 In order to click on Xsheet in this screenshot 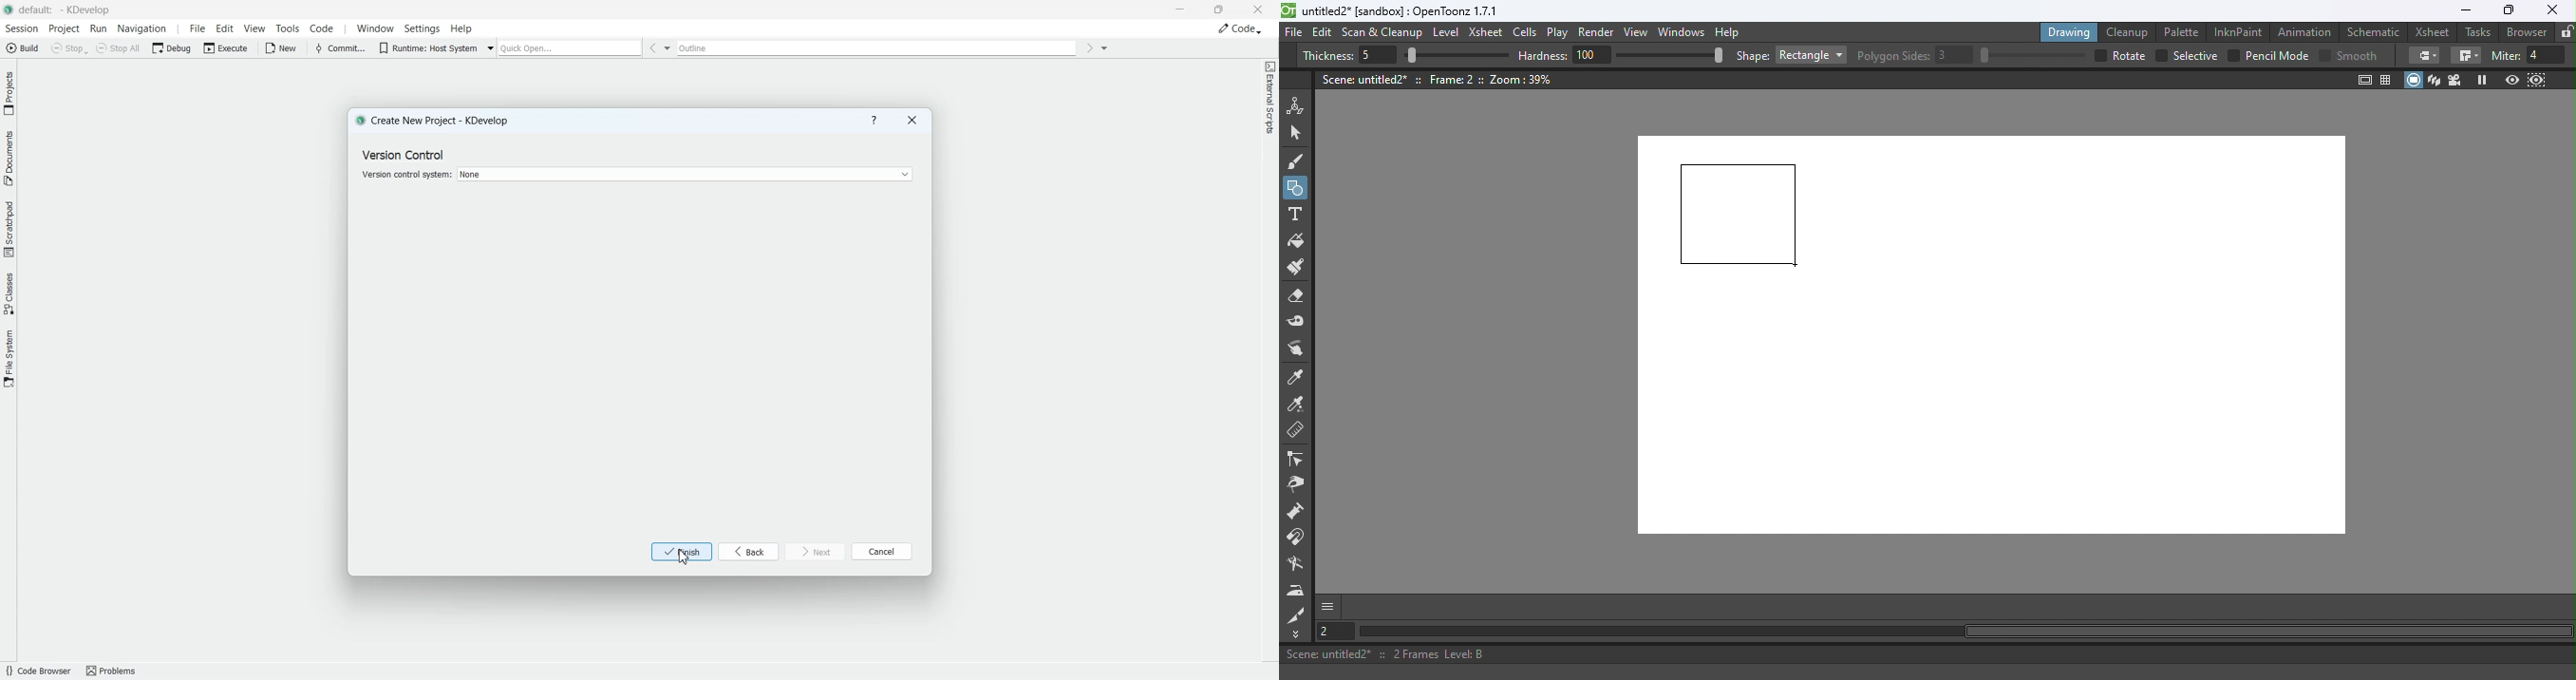, I will do `click(2435, 31)`.